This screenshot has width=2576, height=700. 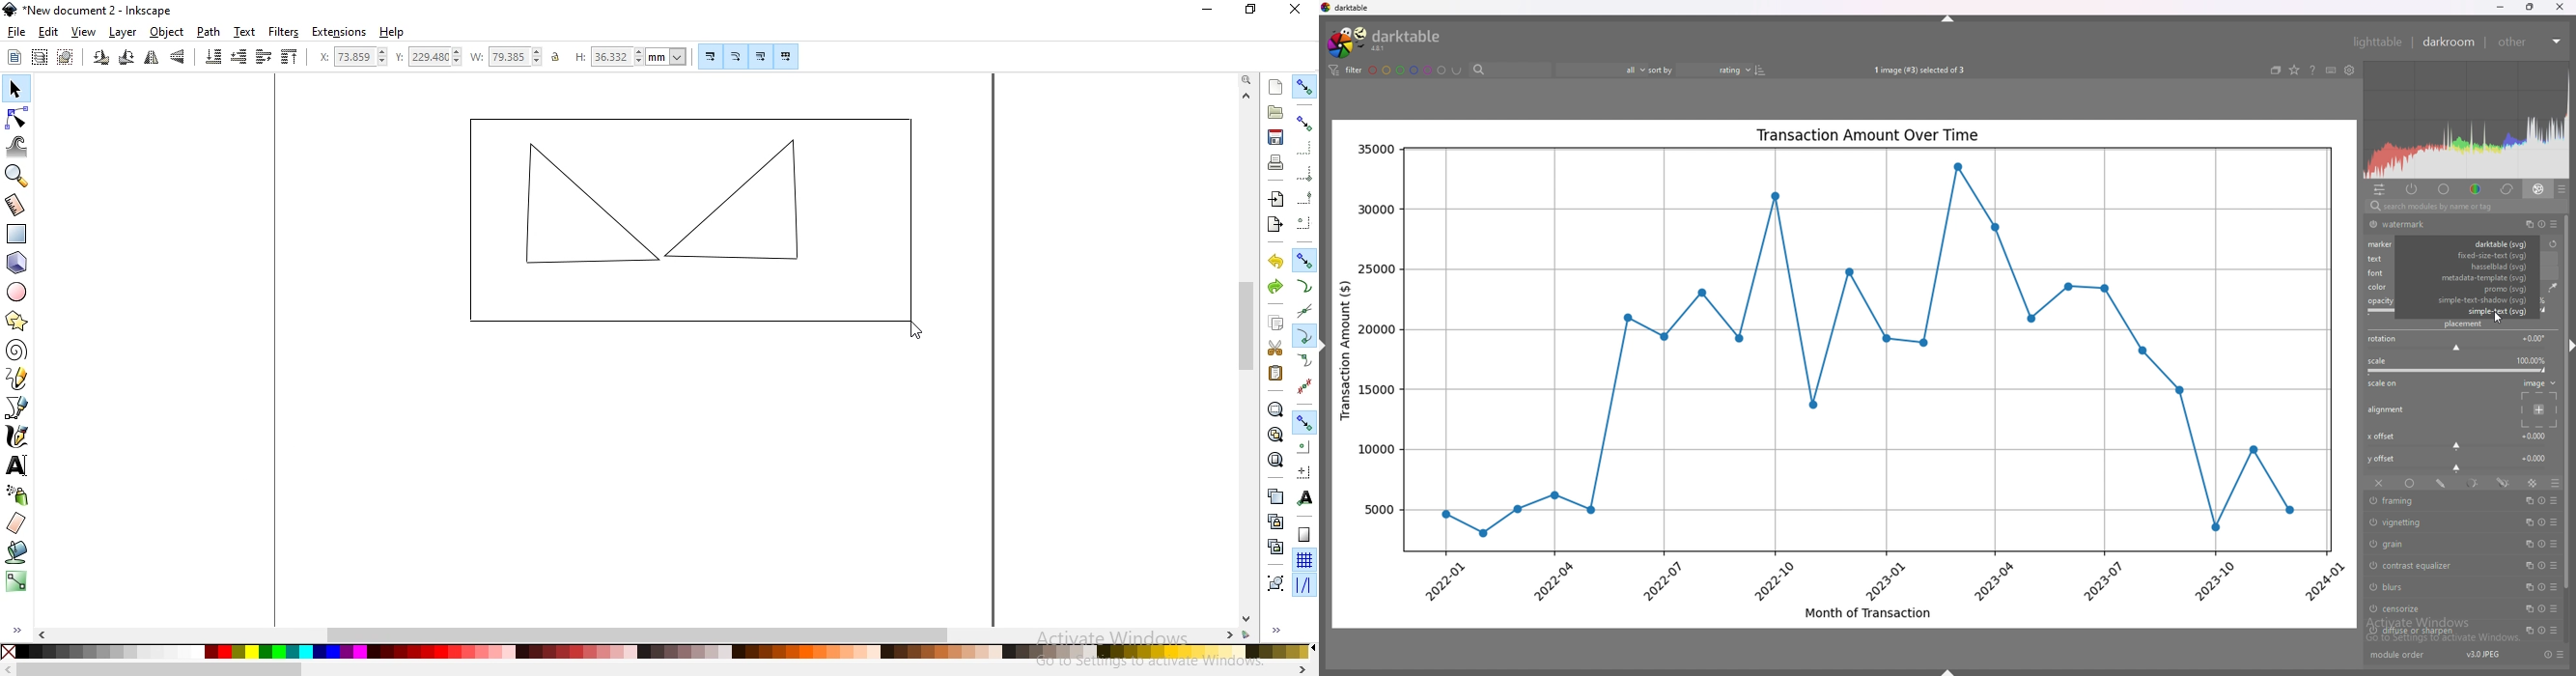 I want to click on reset, so click(x=2542, y=523).